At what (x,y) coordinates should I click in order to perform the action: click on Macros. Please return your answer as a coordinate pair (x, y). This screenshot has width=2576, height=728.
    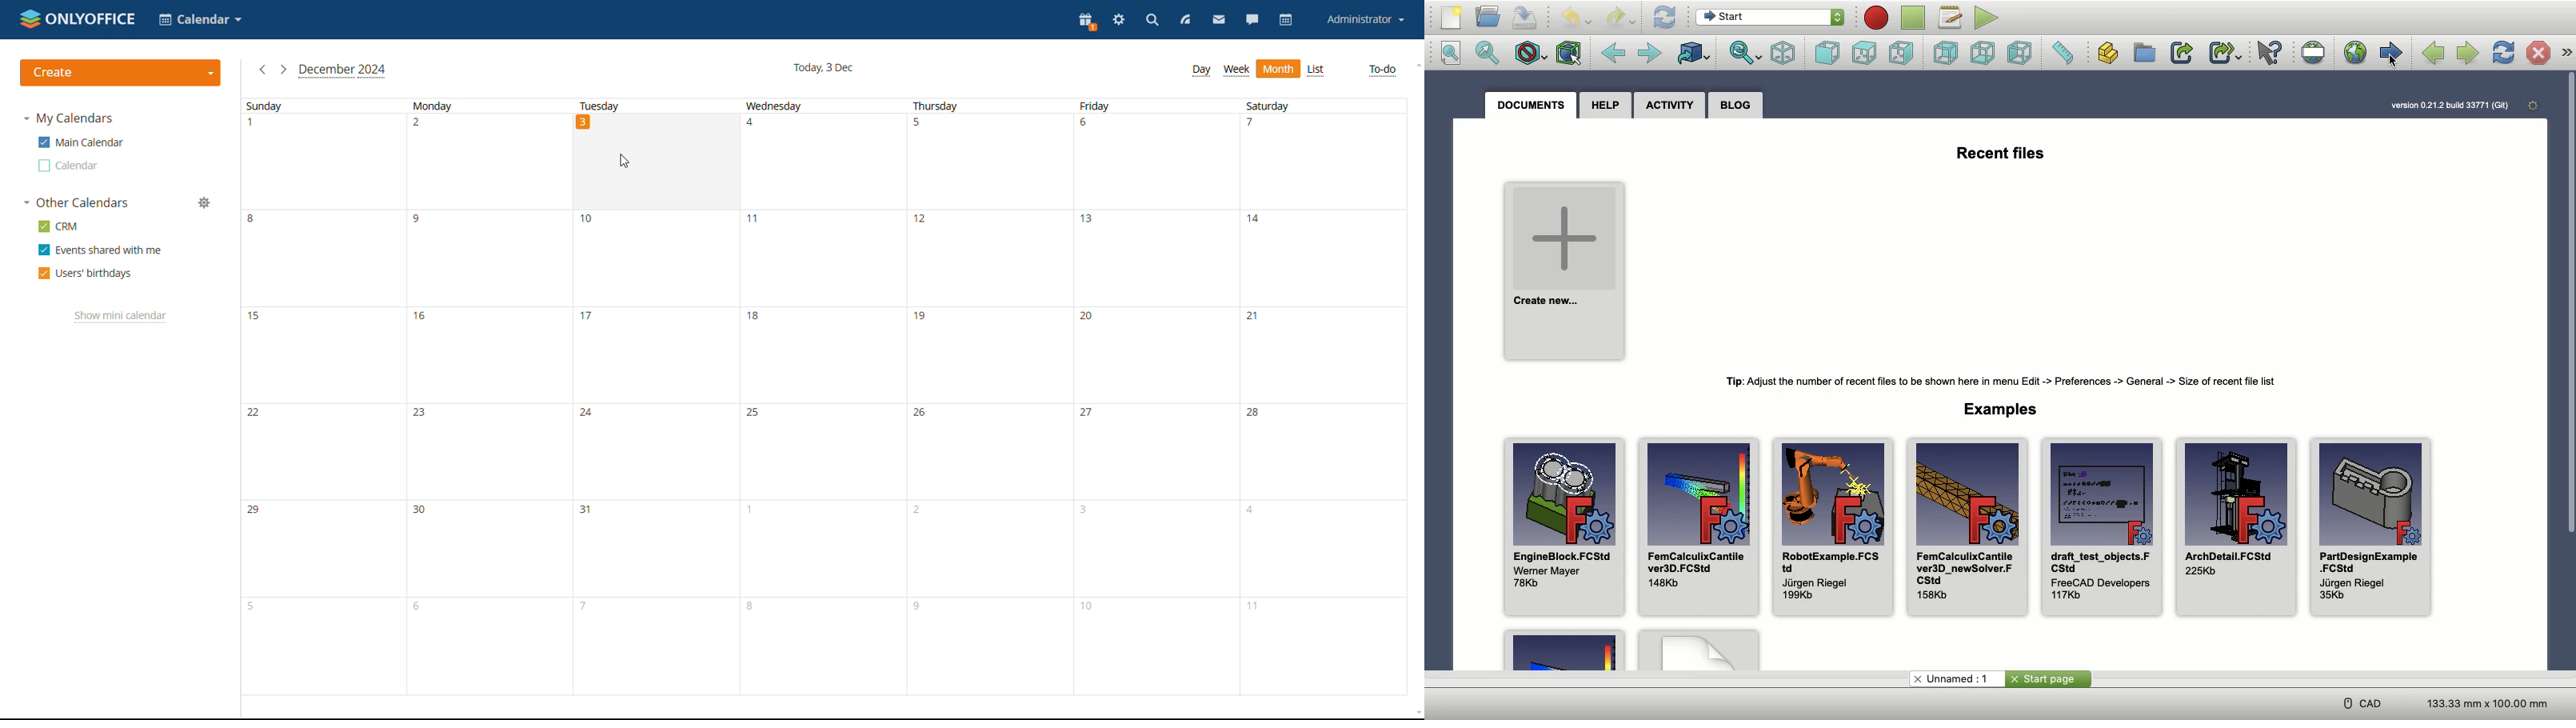
    Looking at the image, I should click on (1951, 19).